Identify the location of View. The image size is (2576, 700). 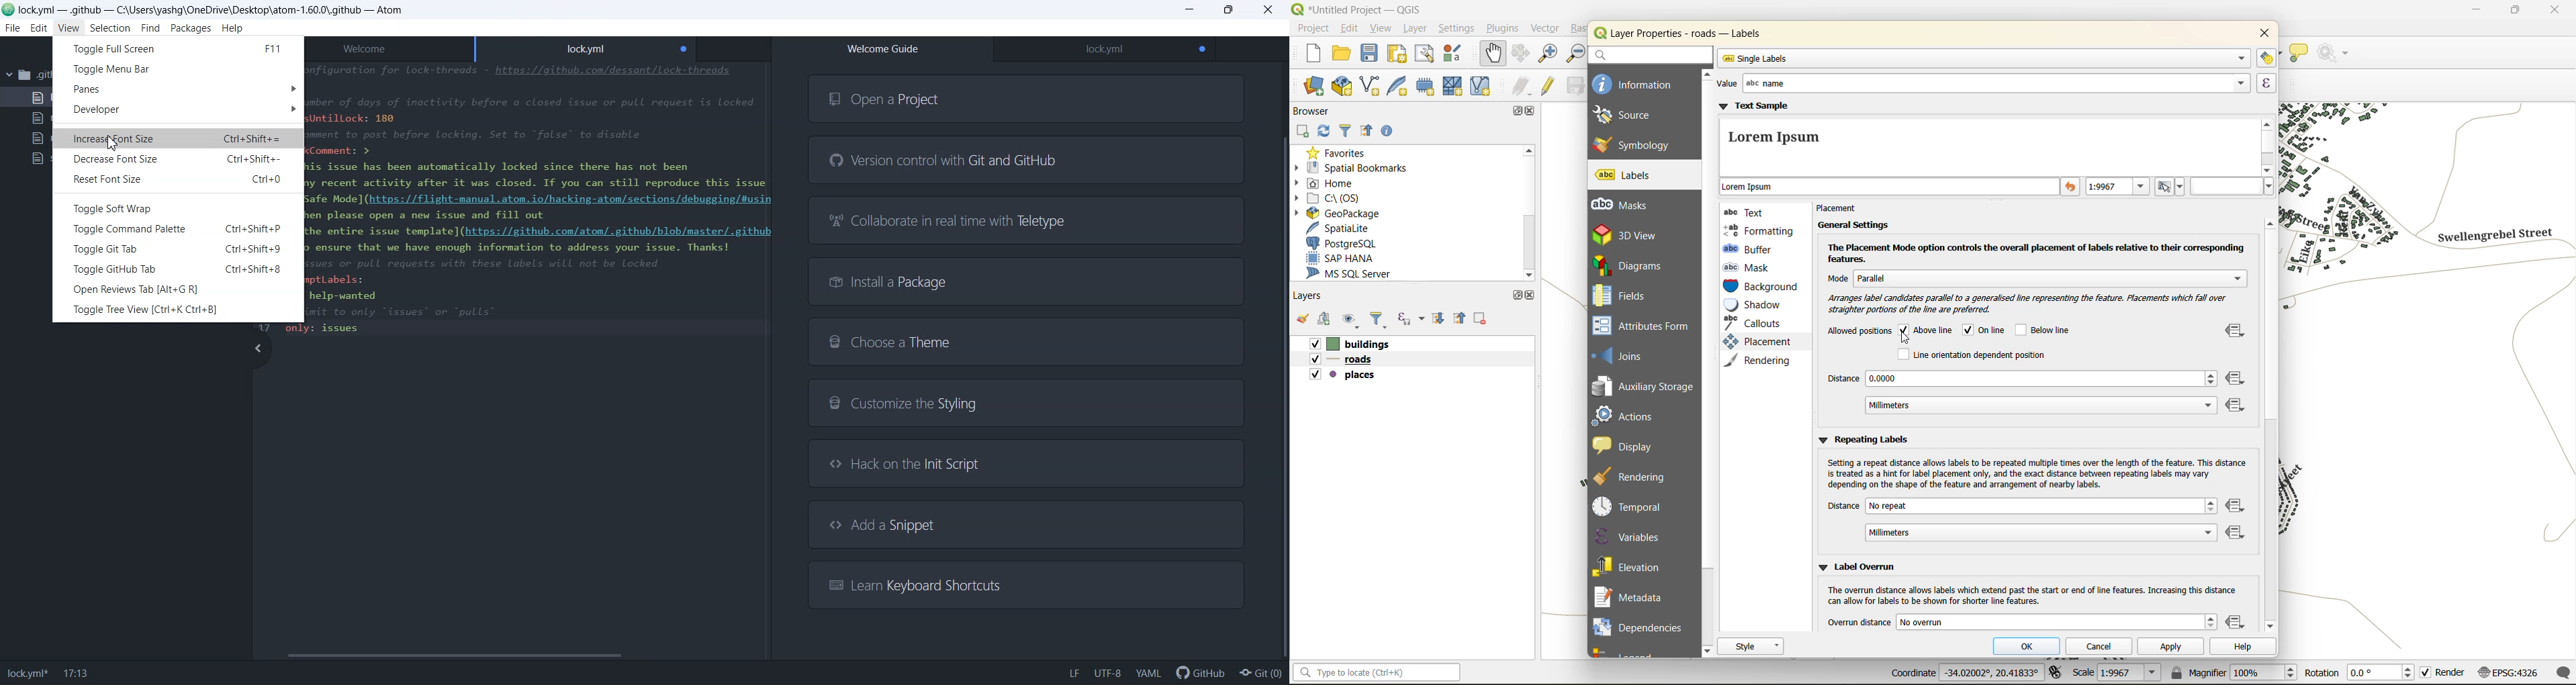
(68, 28).